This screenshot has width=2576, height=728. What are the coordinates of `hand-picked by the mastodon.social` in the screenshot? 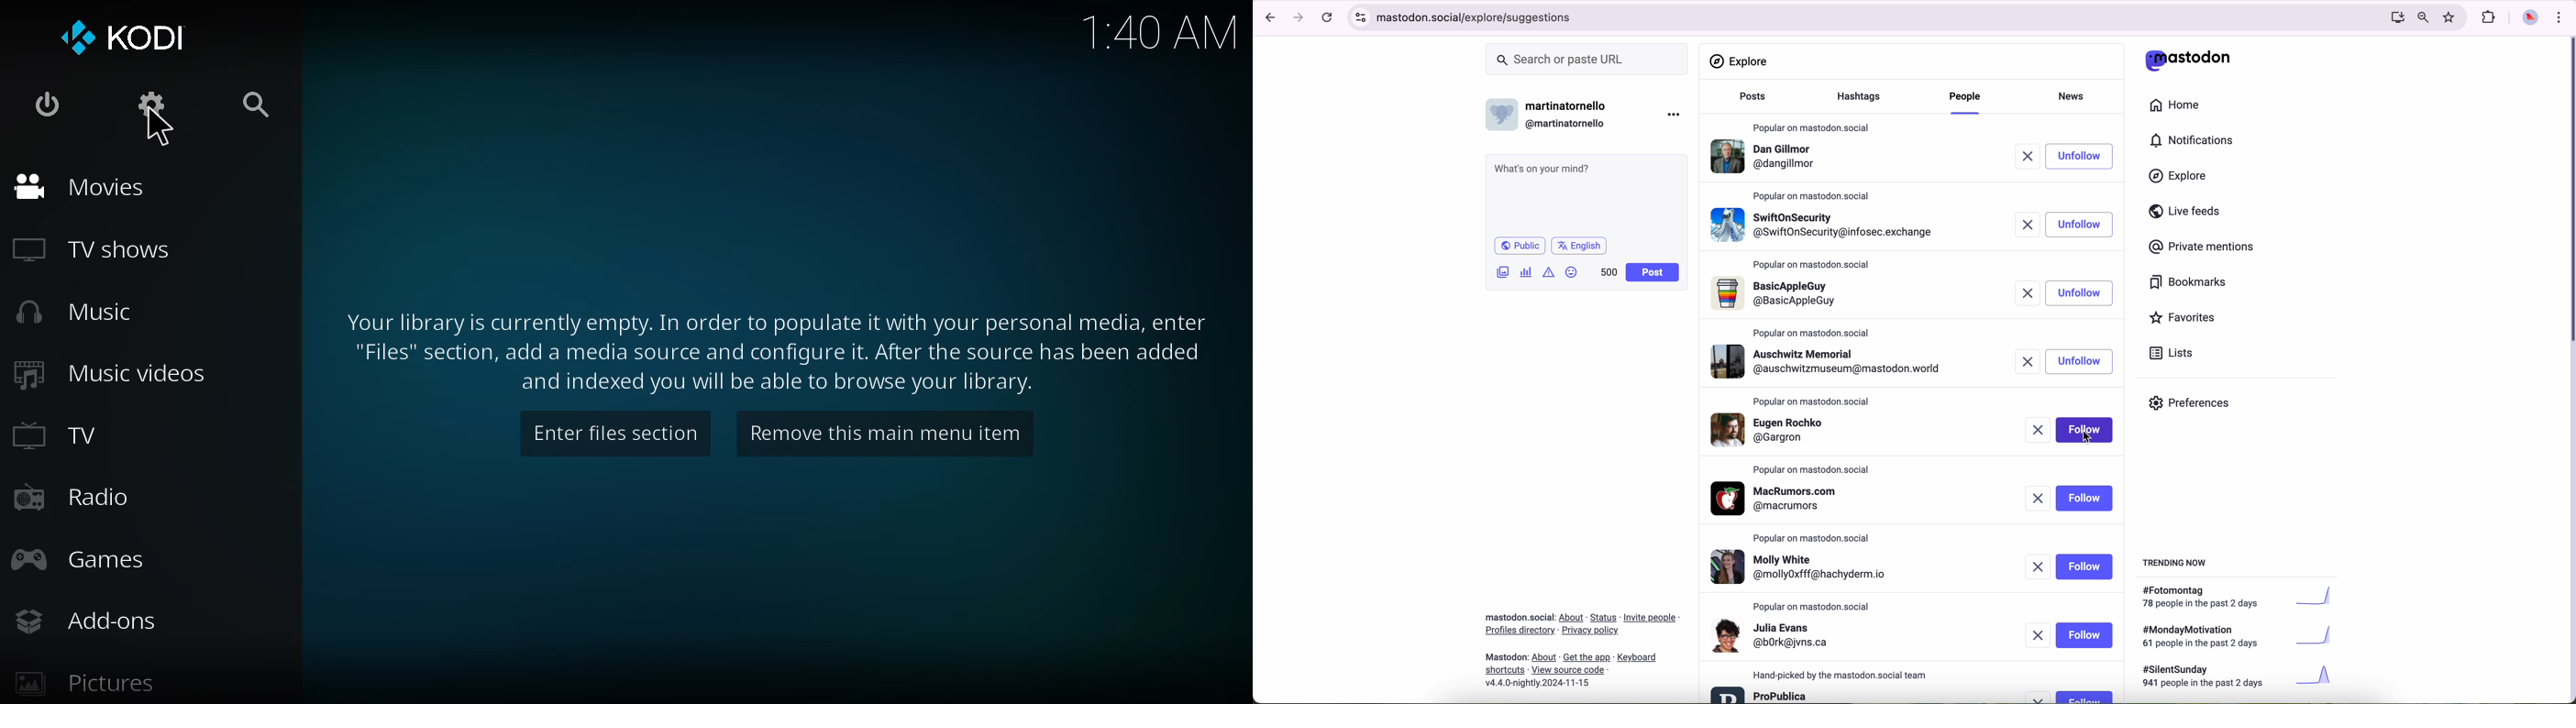 It's located at (1847, 675).